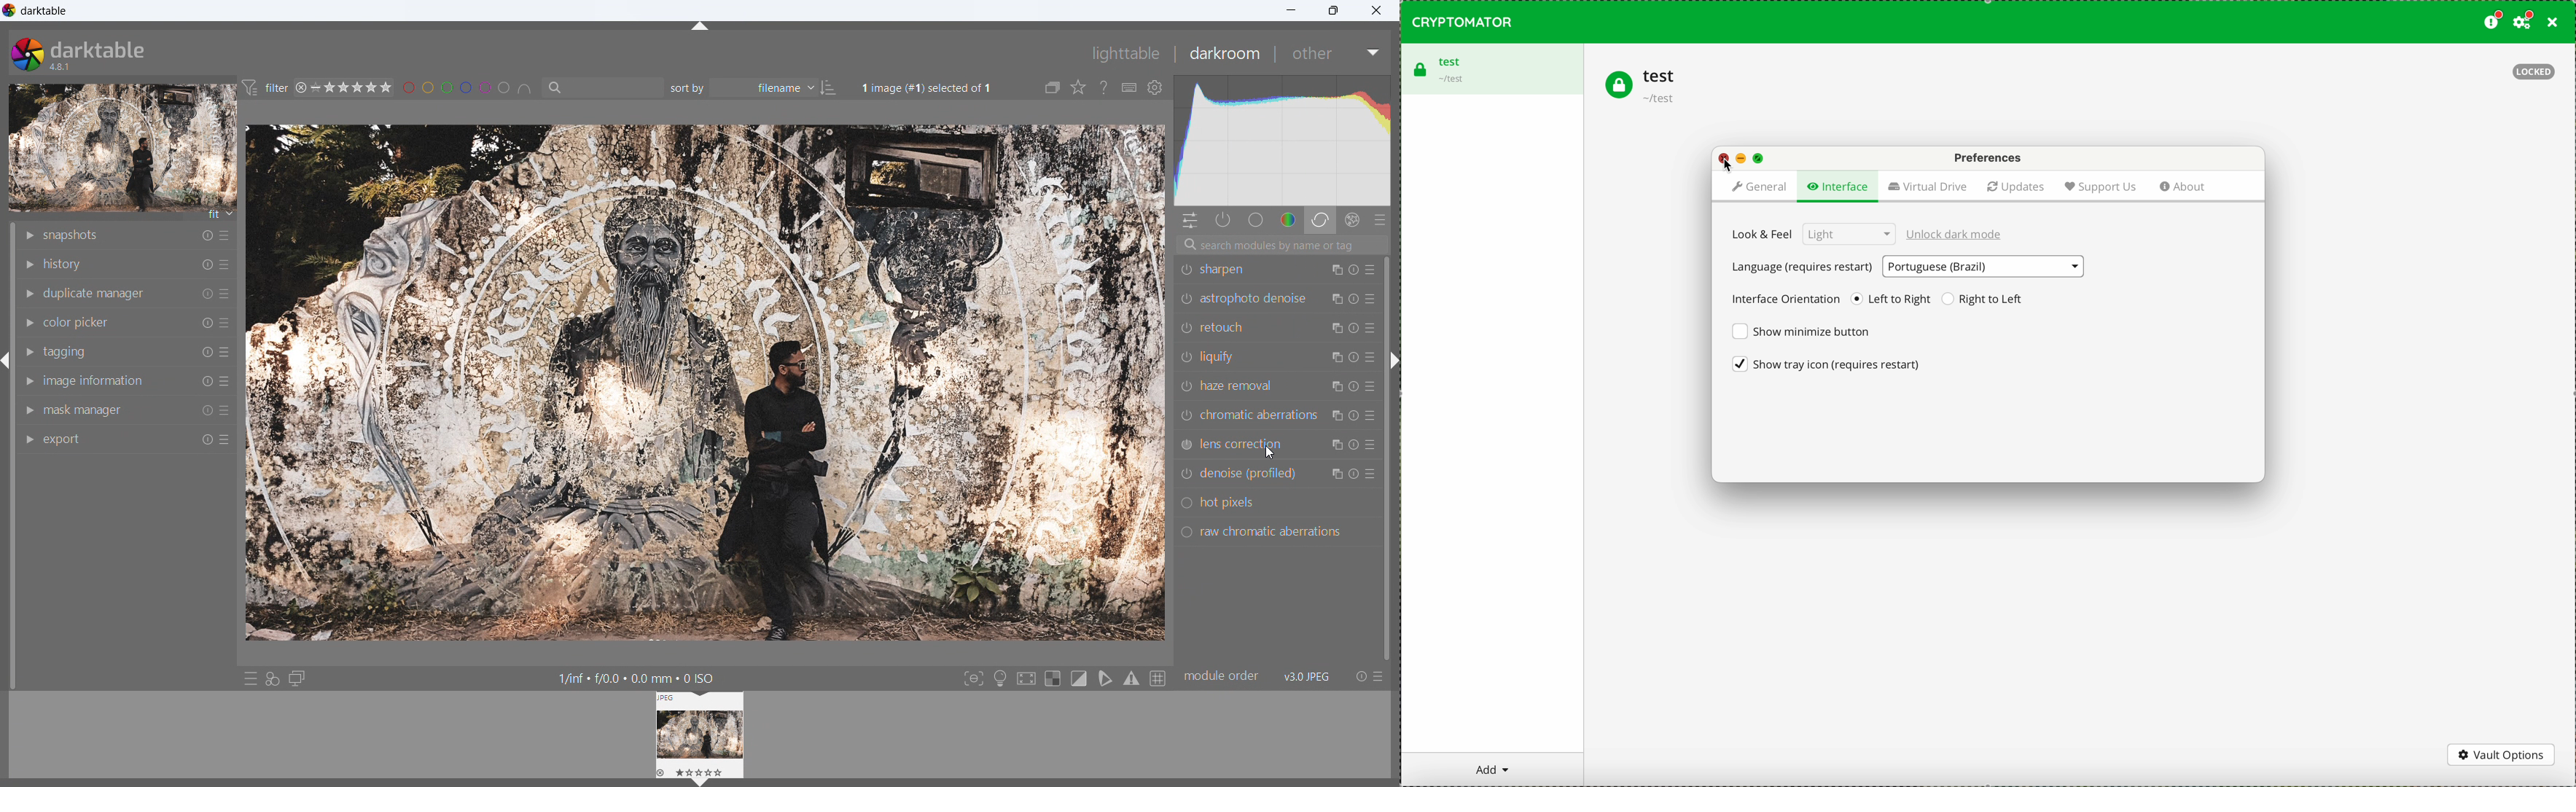  Describe the element at coordinates (302, 89) in the screenshot. I see `reject rating` at that location.